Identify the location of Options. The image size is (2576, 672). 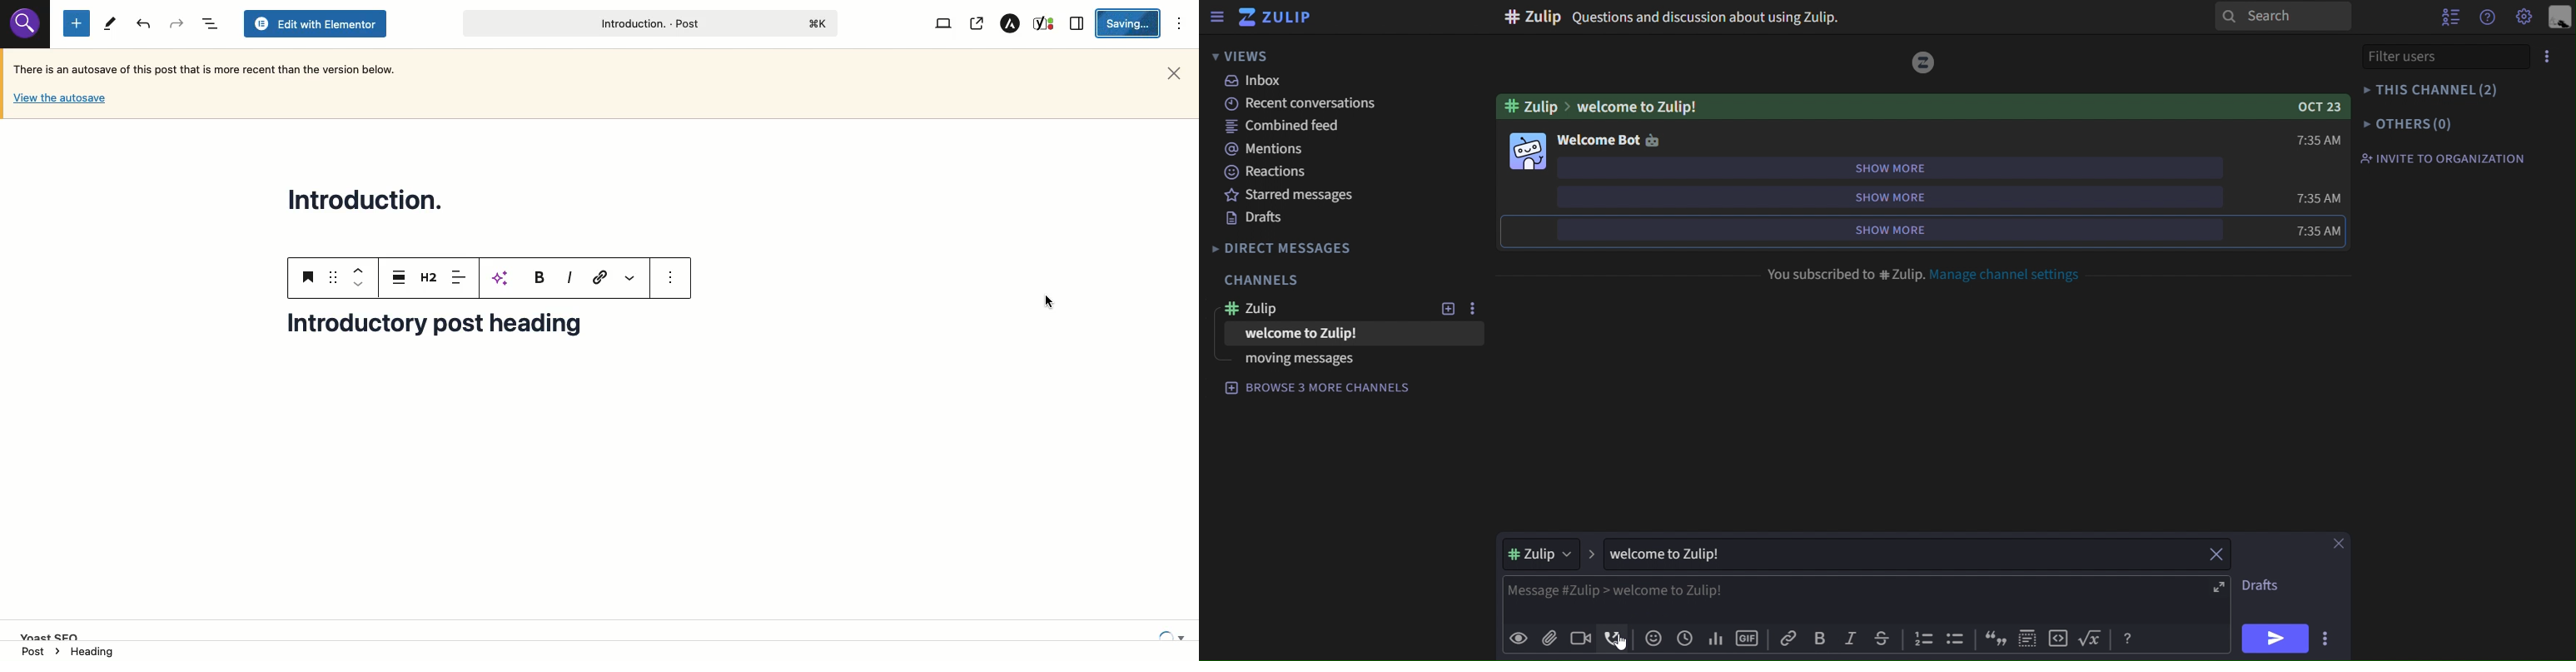
(1180, 24).